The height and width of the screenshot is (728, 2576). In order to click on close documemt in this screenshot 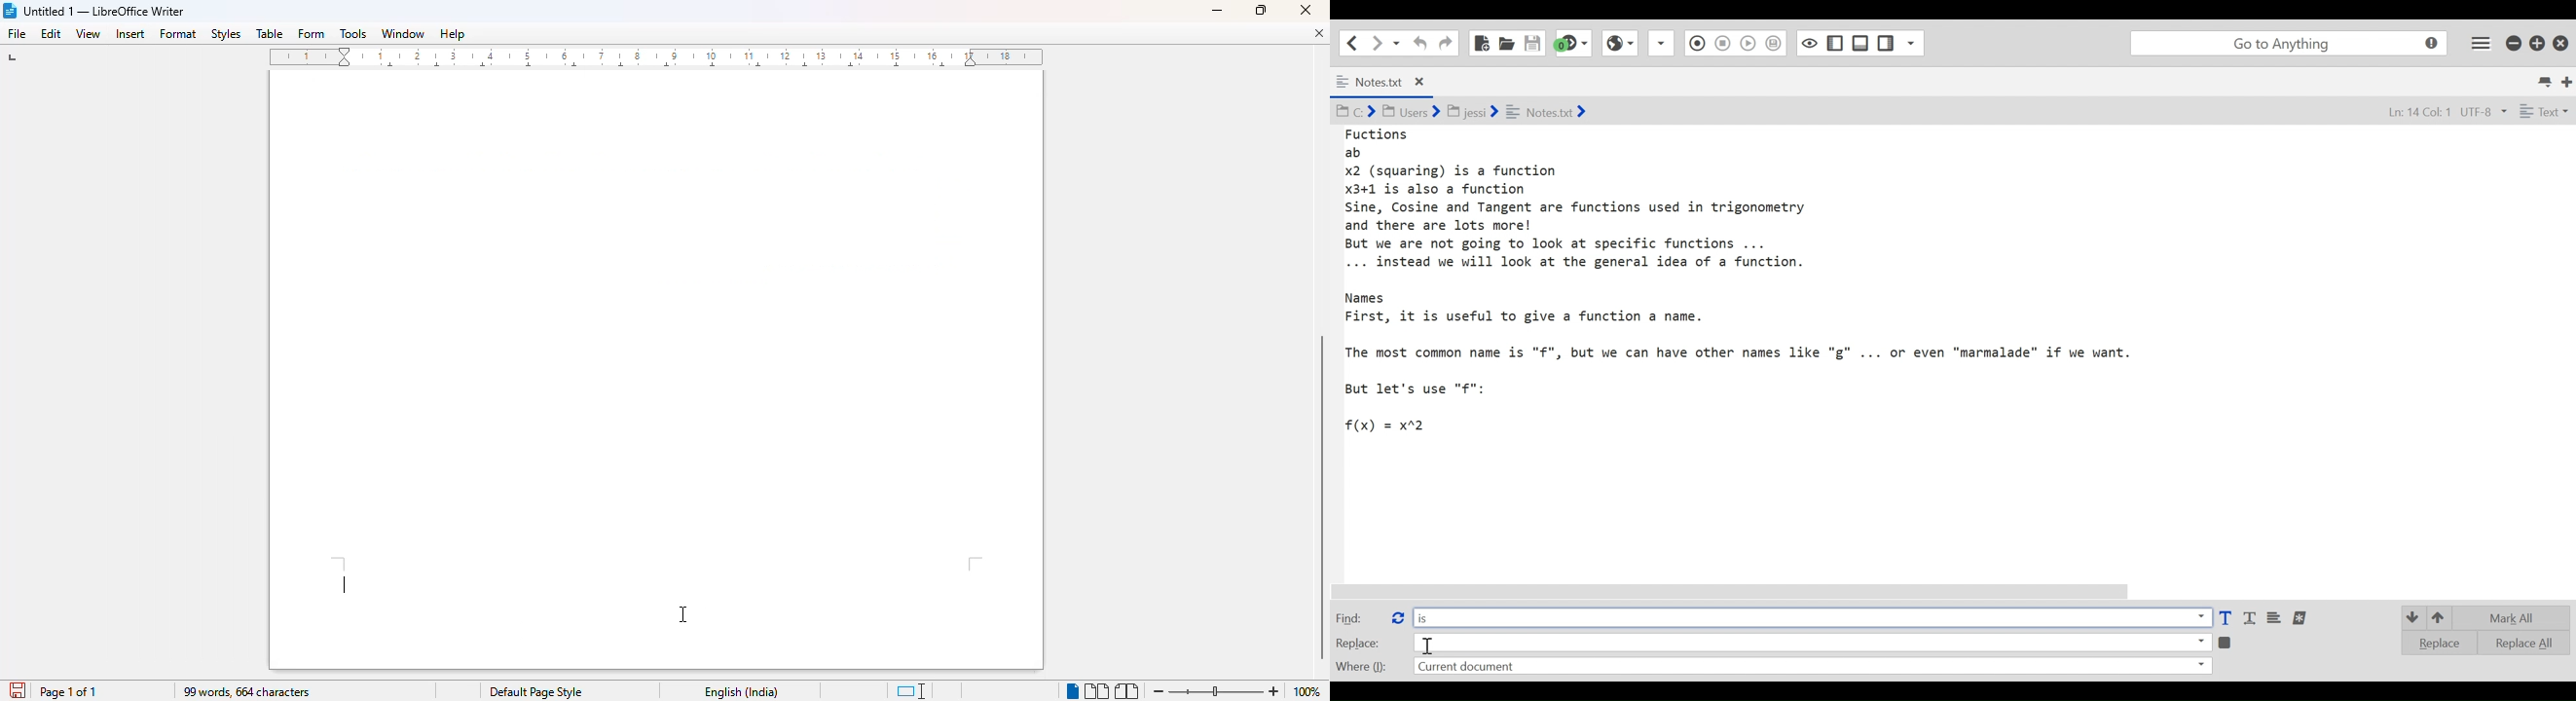, I will do `click(1319, 33)`.